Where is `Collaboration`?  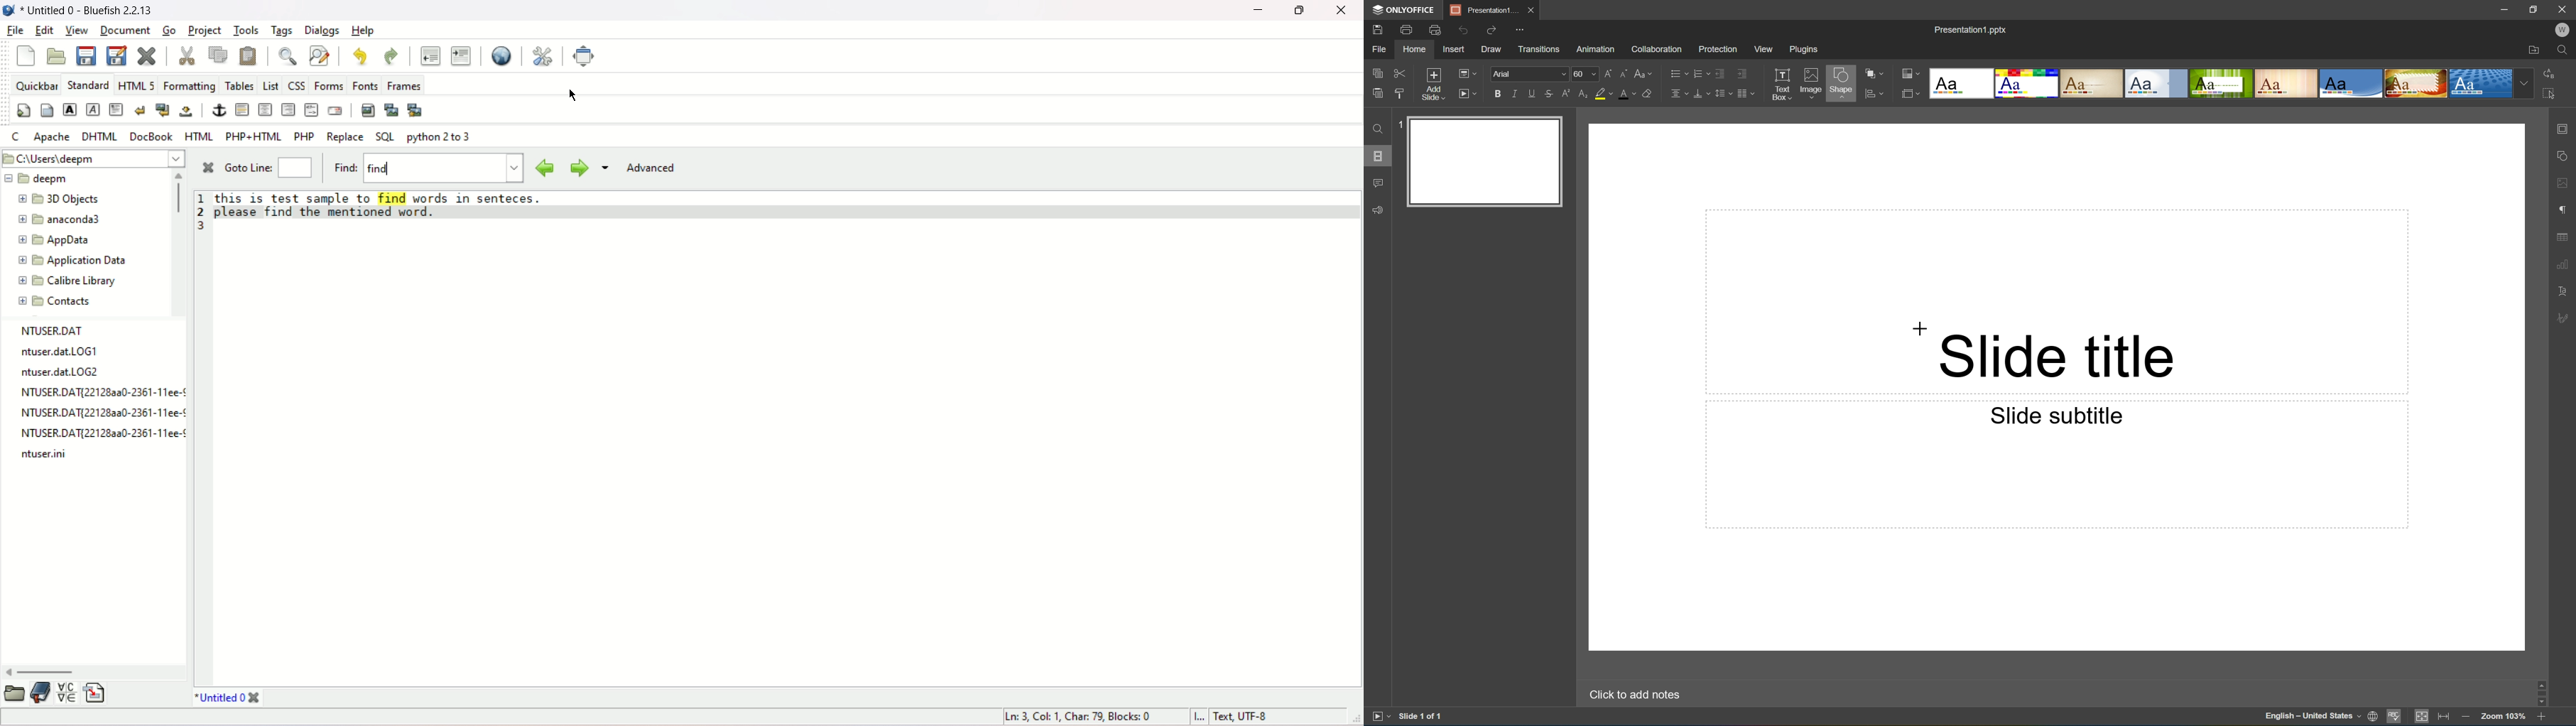
Collaboration is located at coordinates (1657, 49).